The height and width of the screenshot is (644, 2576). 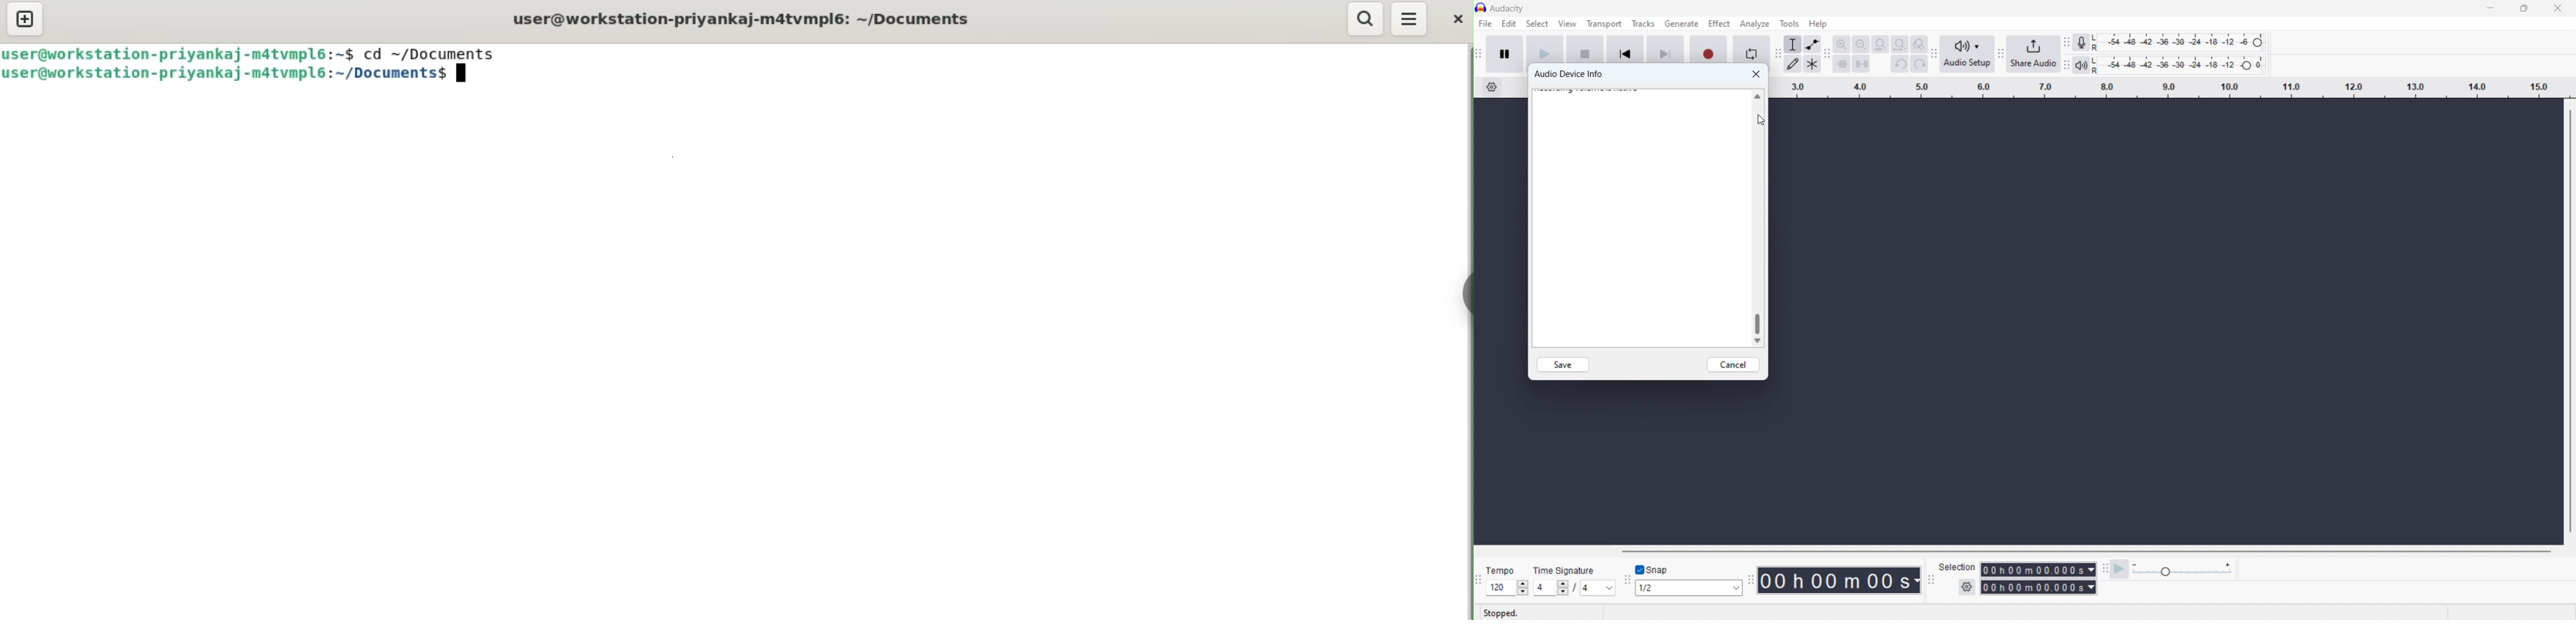 I want to click on audio device info, so click(x=1570, y=75).